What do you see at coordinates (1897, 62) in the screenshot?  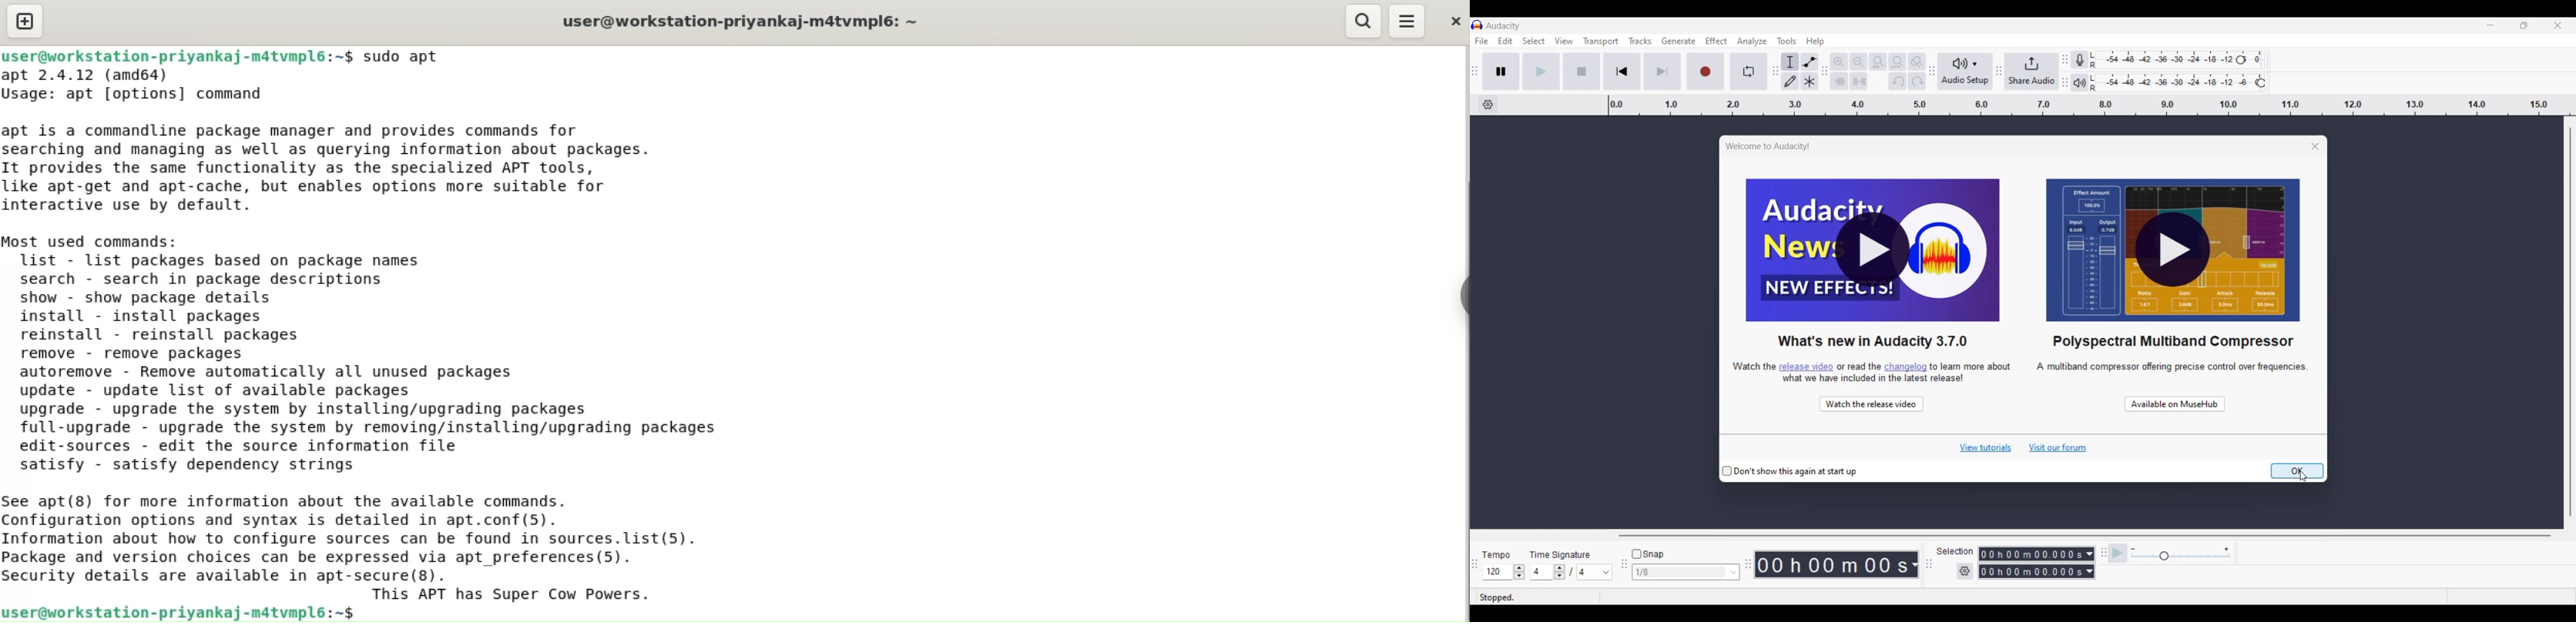 I see `Fit project to width` at bounding box center [1897, 62].